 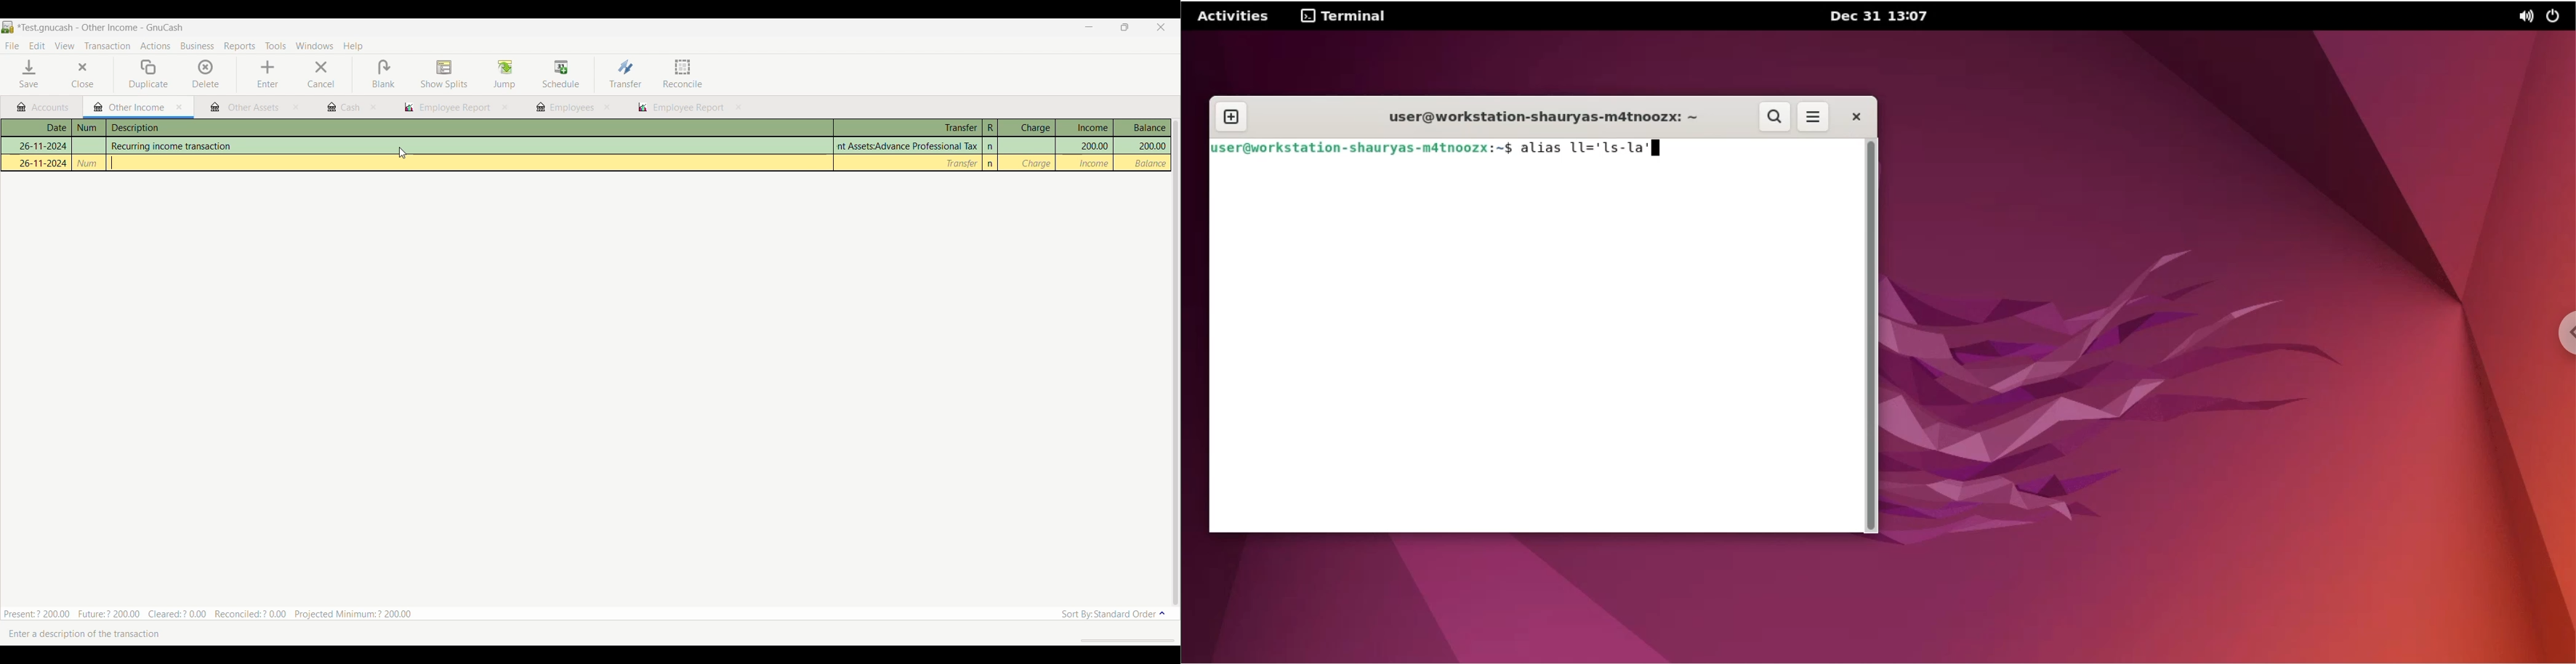 What do you see at coordinates (197, 47) in the screenshot?
I see `Business menu` at bounding box center [197, 47].